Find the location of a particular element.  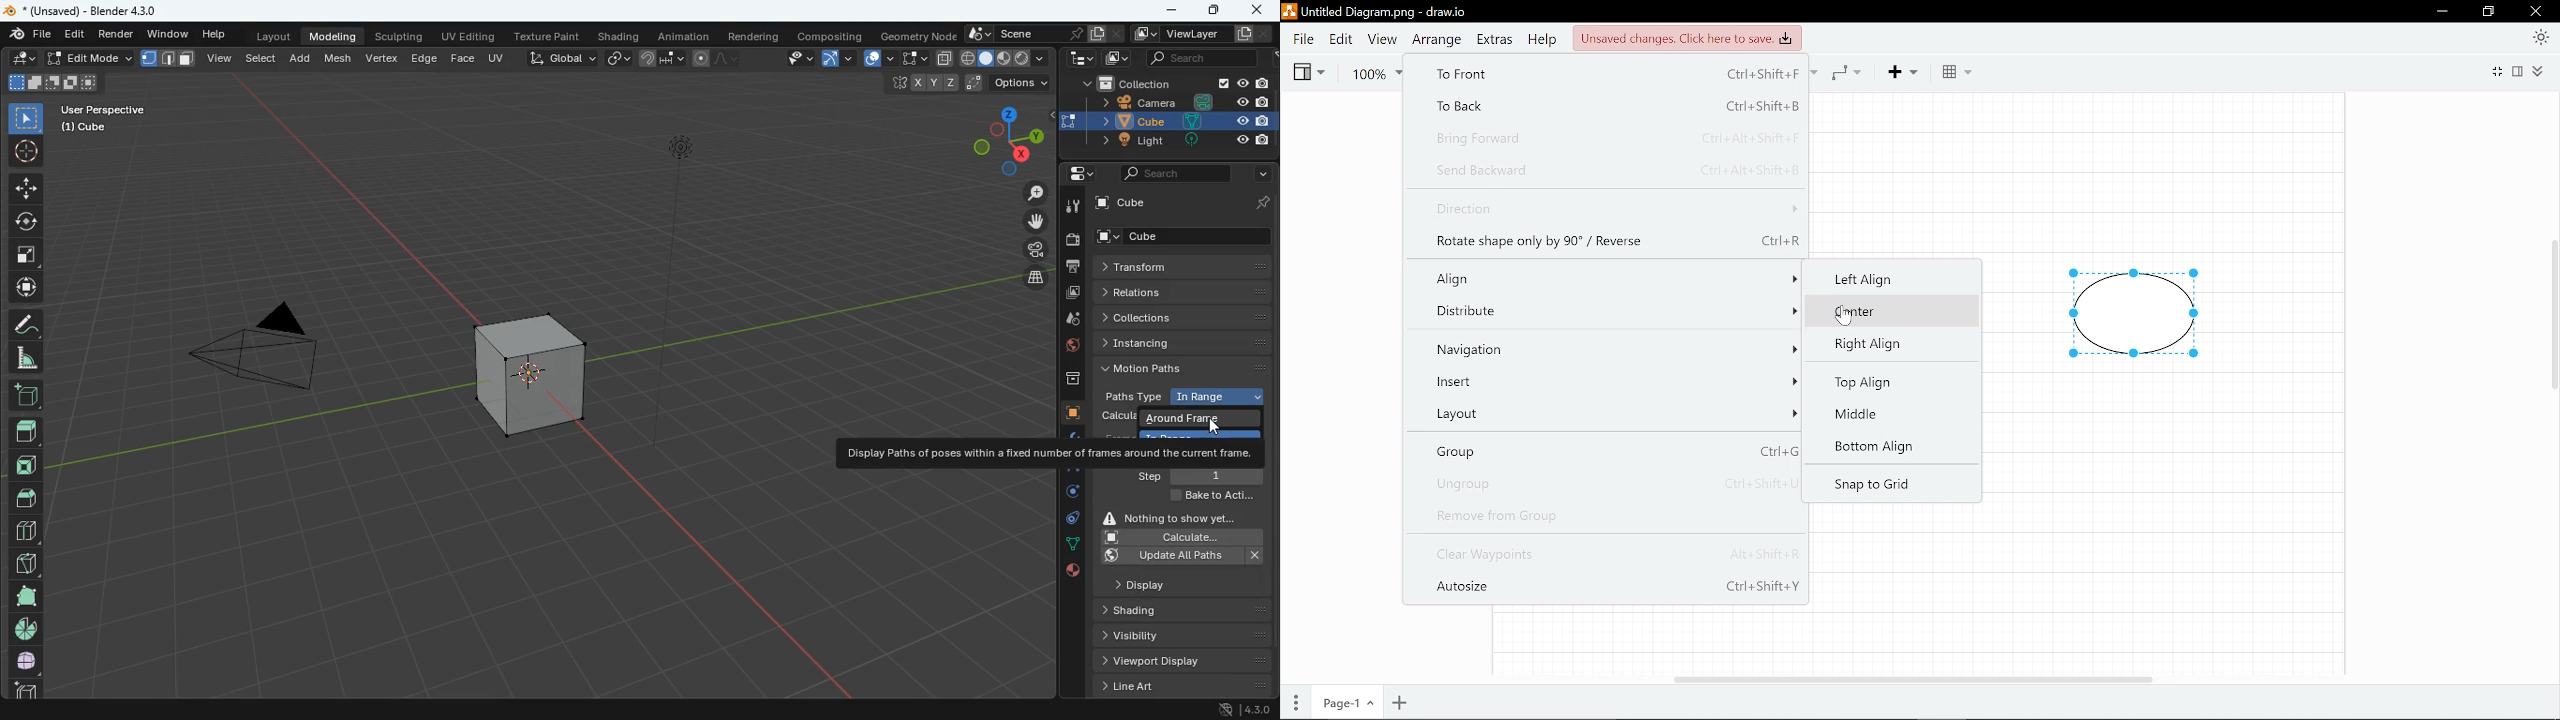

View is located at coordinates (1380, 39).